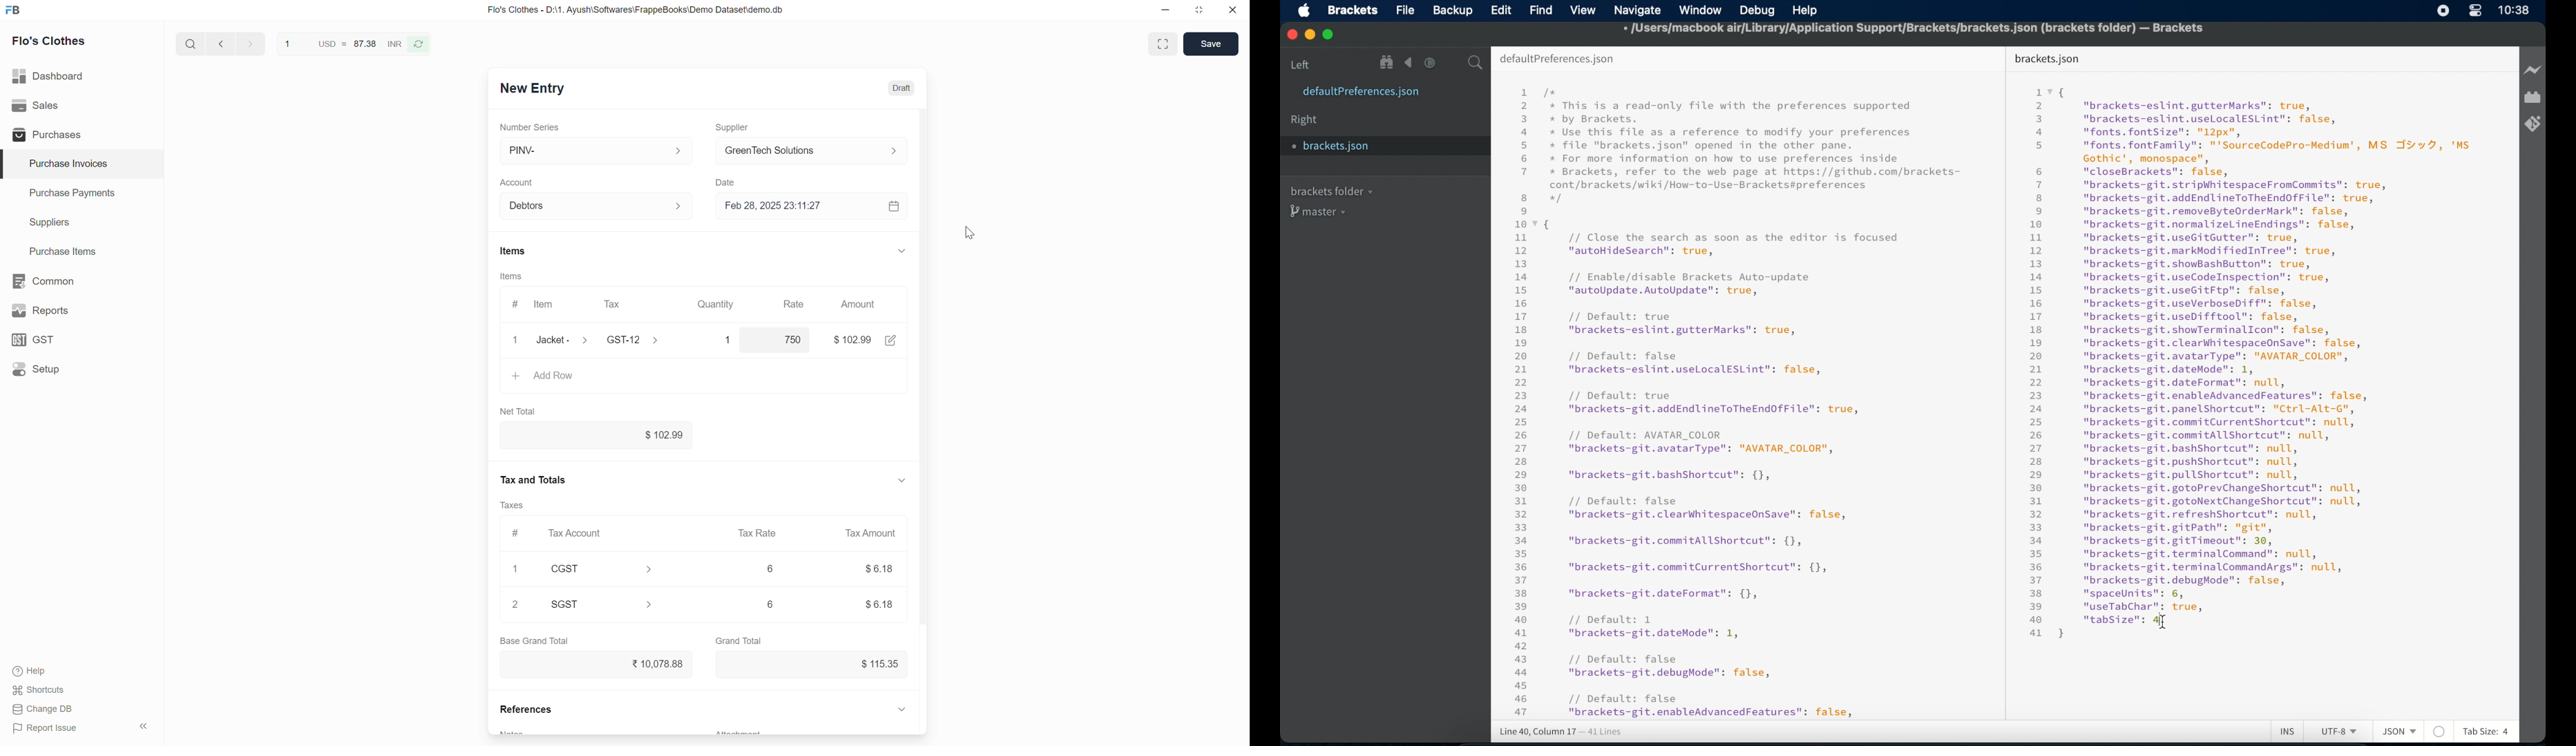  I want to click on show file in  tree, so click(1387, 62).